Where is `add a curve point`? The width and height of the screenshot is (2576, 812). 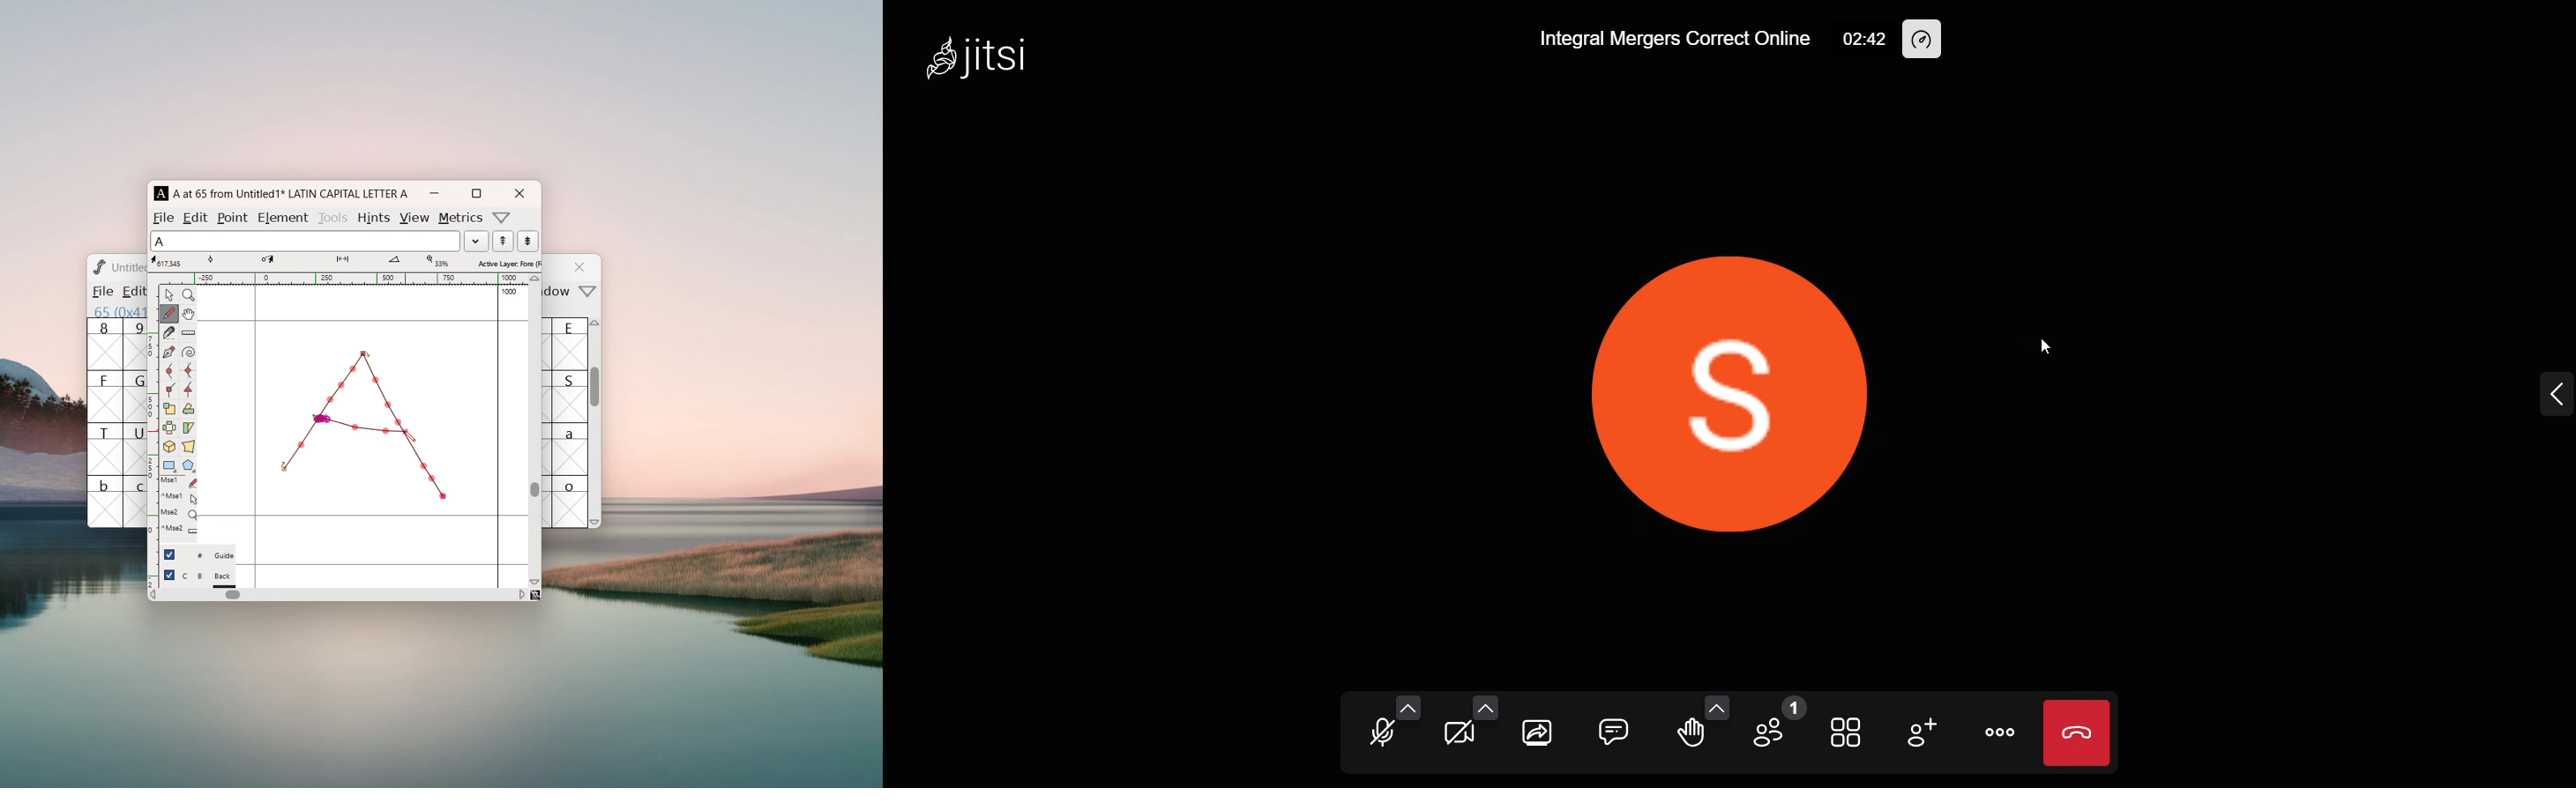
add a curve point is located at coordinates (169, 371).